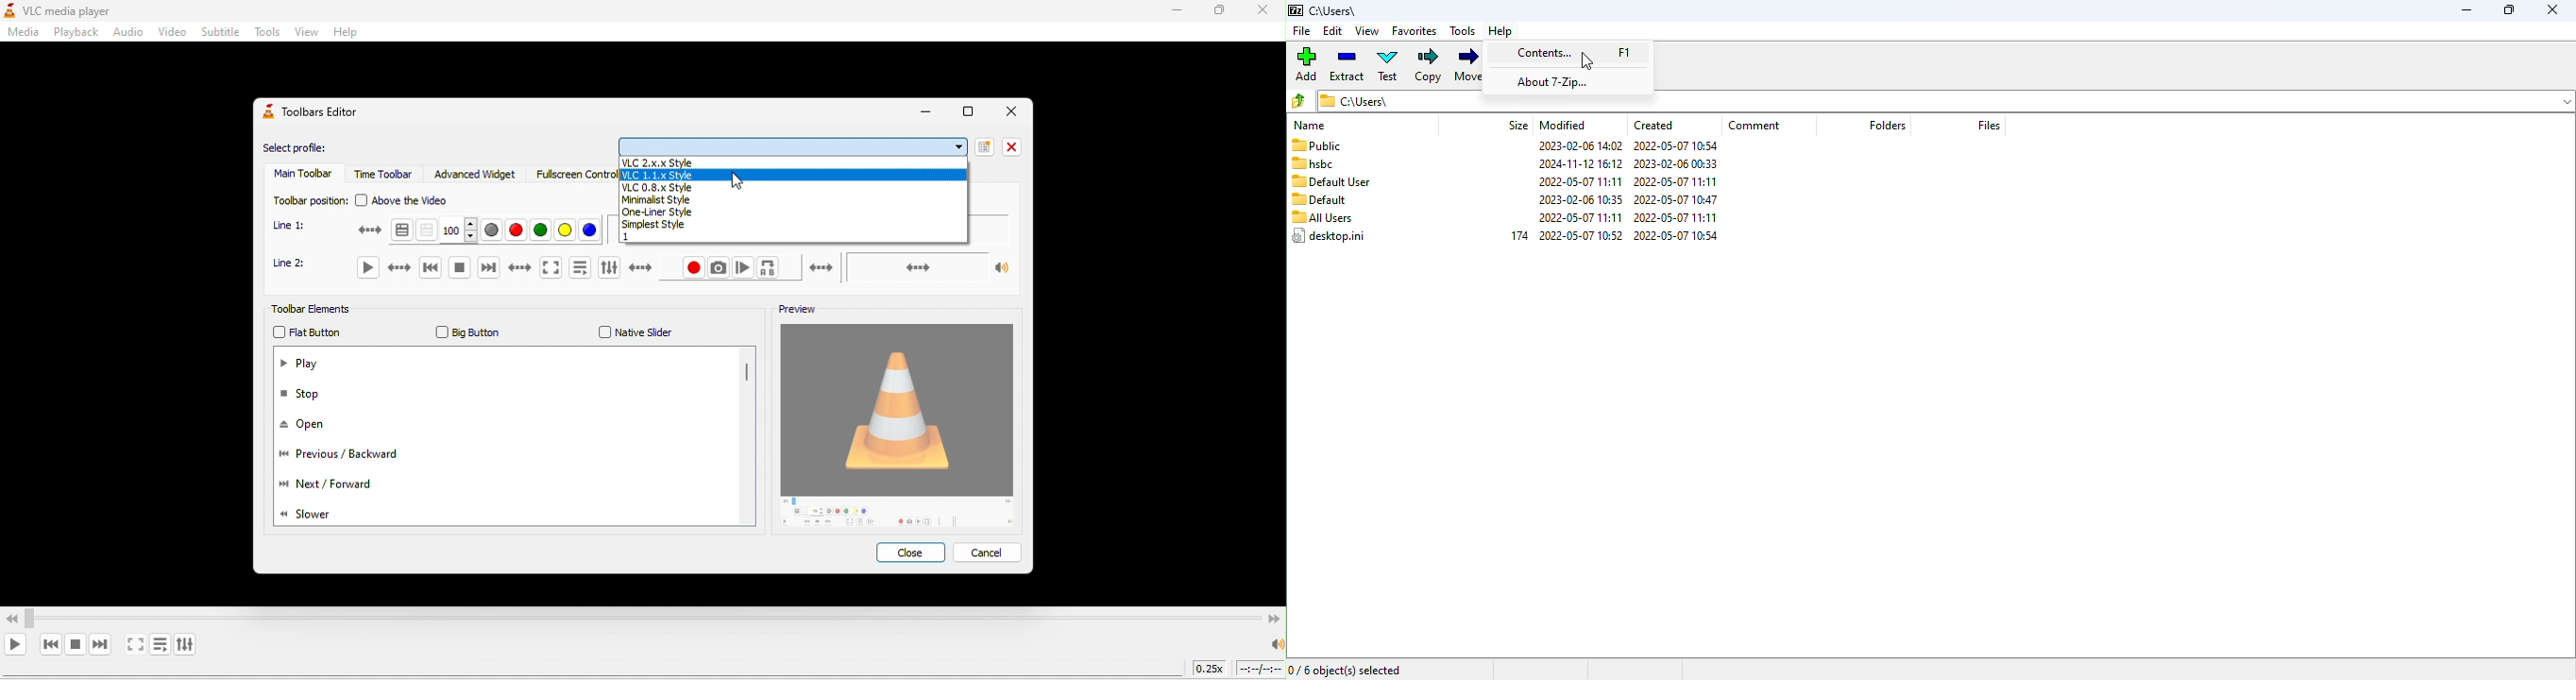 The image size is (2576, 700). What do you see at coordinates (1261, 669) in the screenshot?
I see `timeline` at bounding box center [1261, 669].